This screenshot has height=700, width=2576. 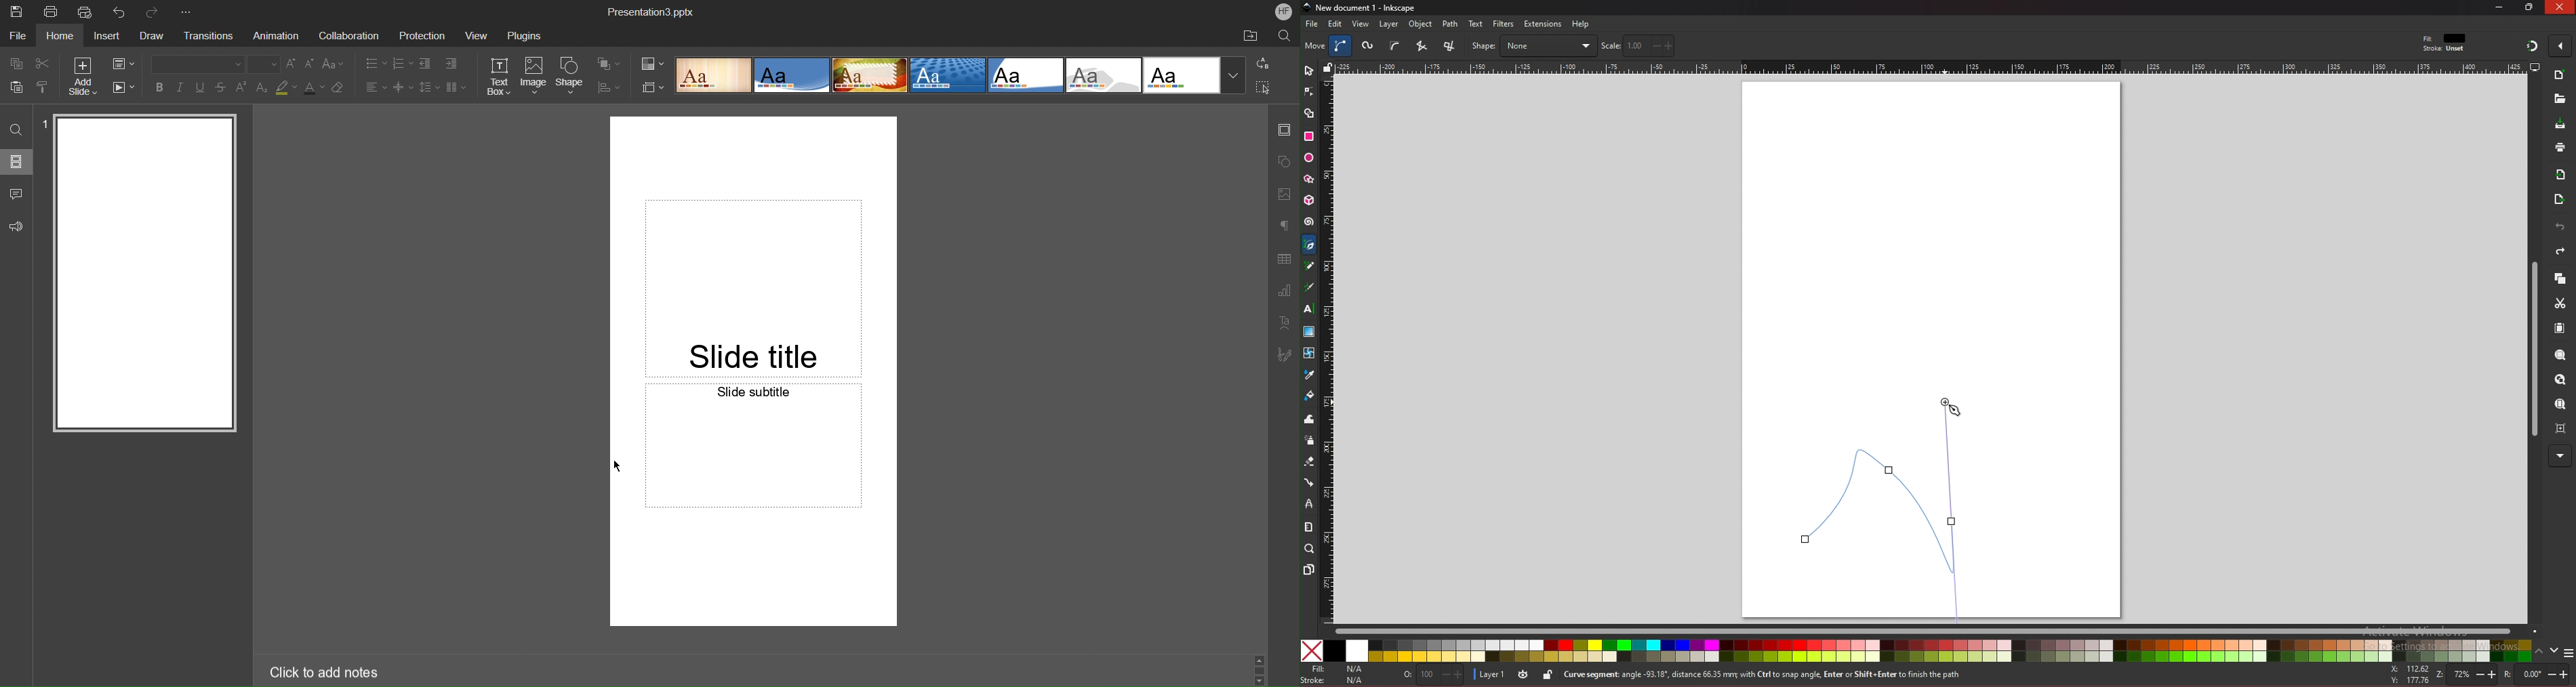 I want to click on up, so click(x=2540, y=653).